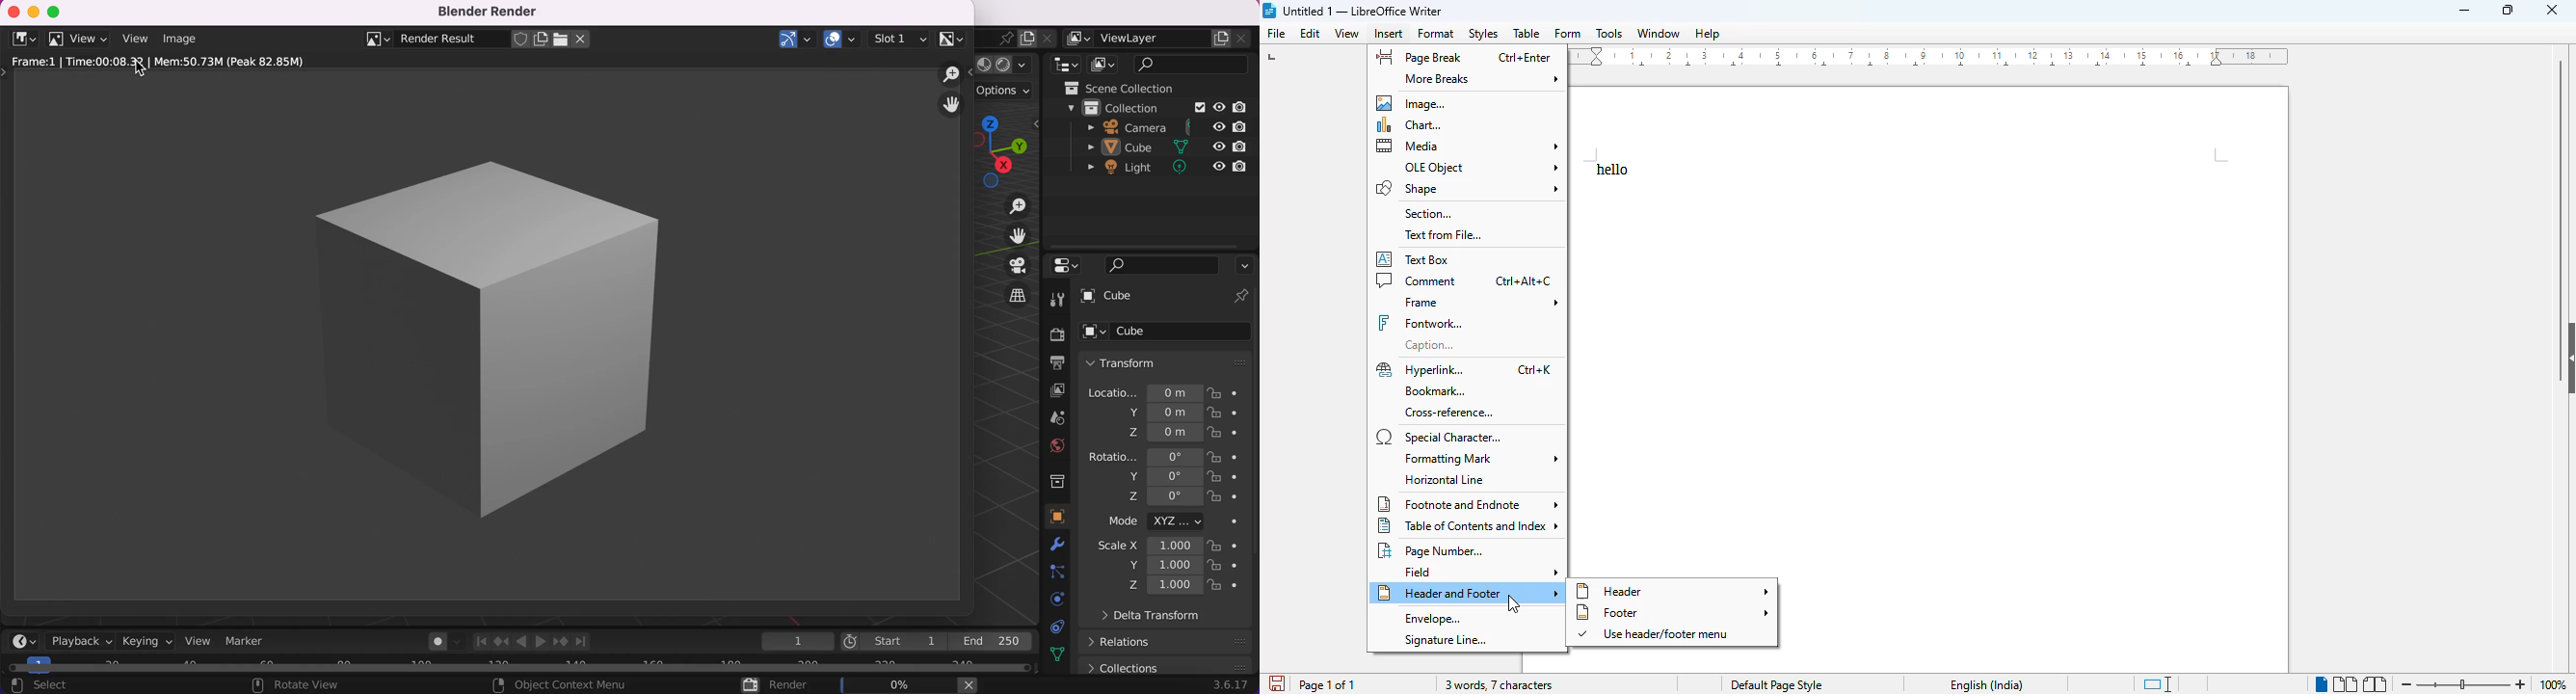 The height and width of the screenshot is (700, 2576). What do you see at coordinates (2463, 11) in the screenshot?
I see `minimize` at bounding box center [2463, 11].